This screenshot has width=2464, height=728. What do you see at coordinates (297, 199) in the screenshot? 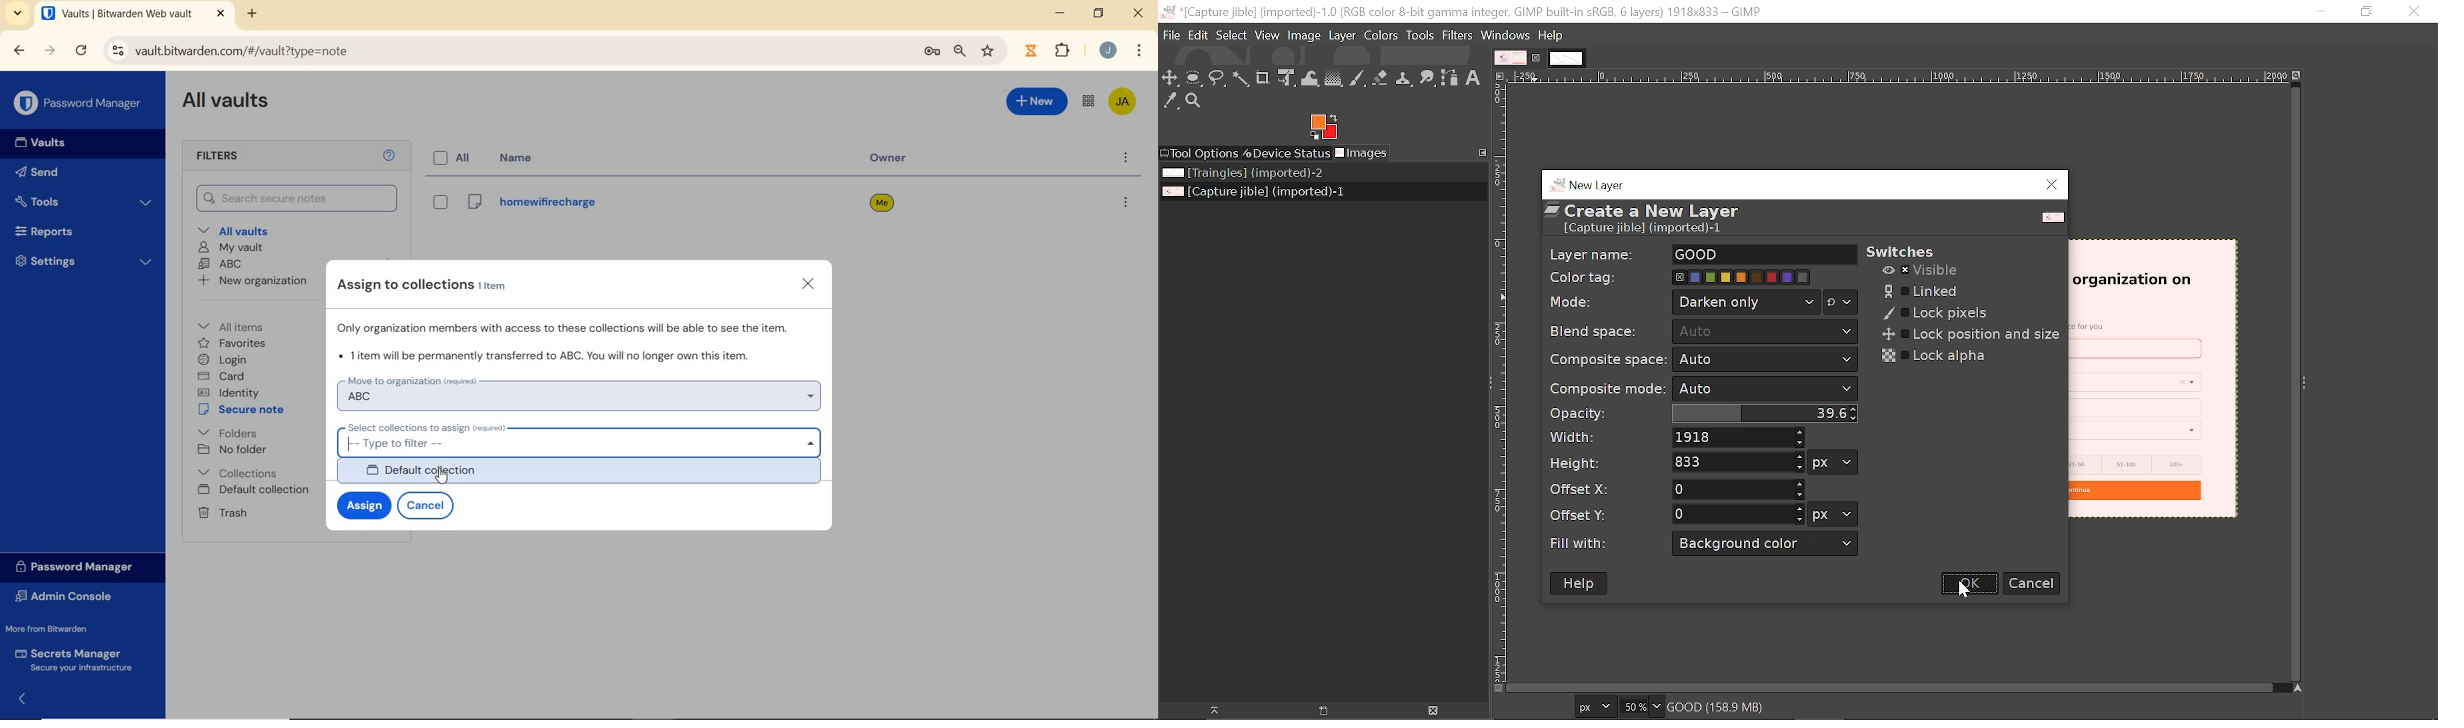
I see `Search Vault` at bounding box center [297, 199].